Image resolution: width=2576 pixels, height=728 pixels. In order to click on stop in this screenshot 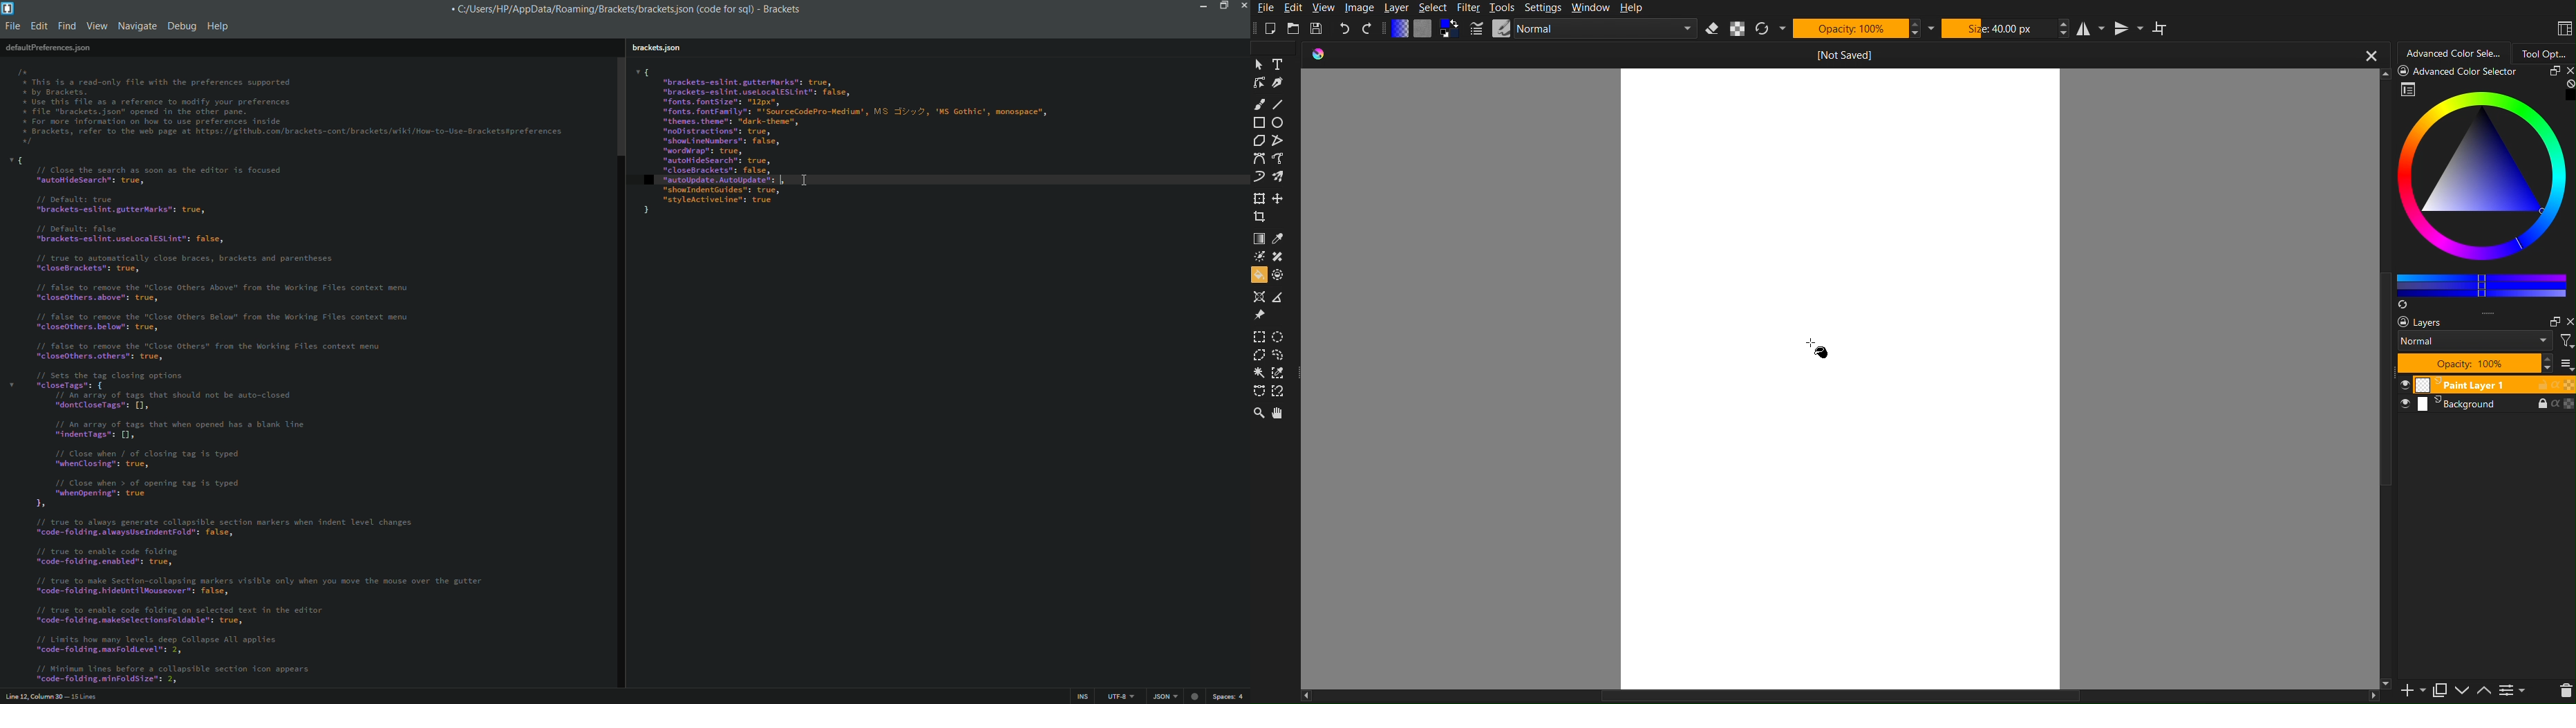, I will do `click(2567, 84)`.